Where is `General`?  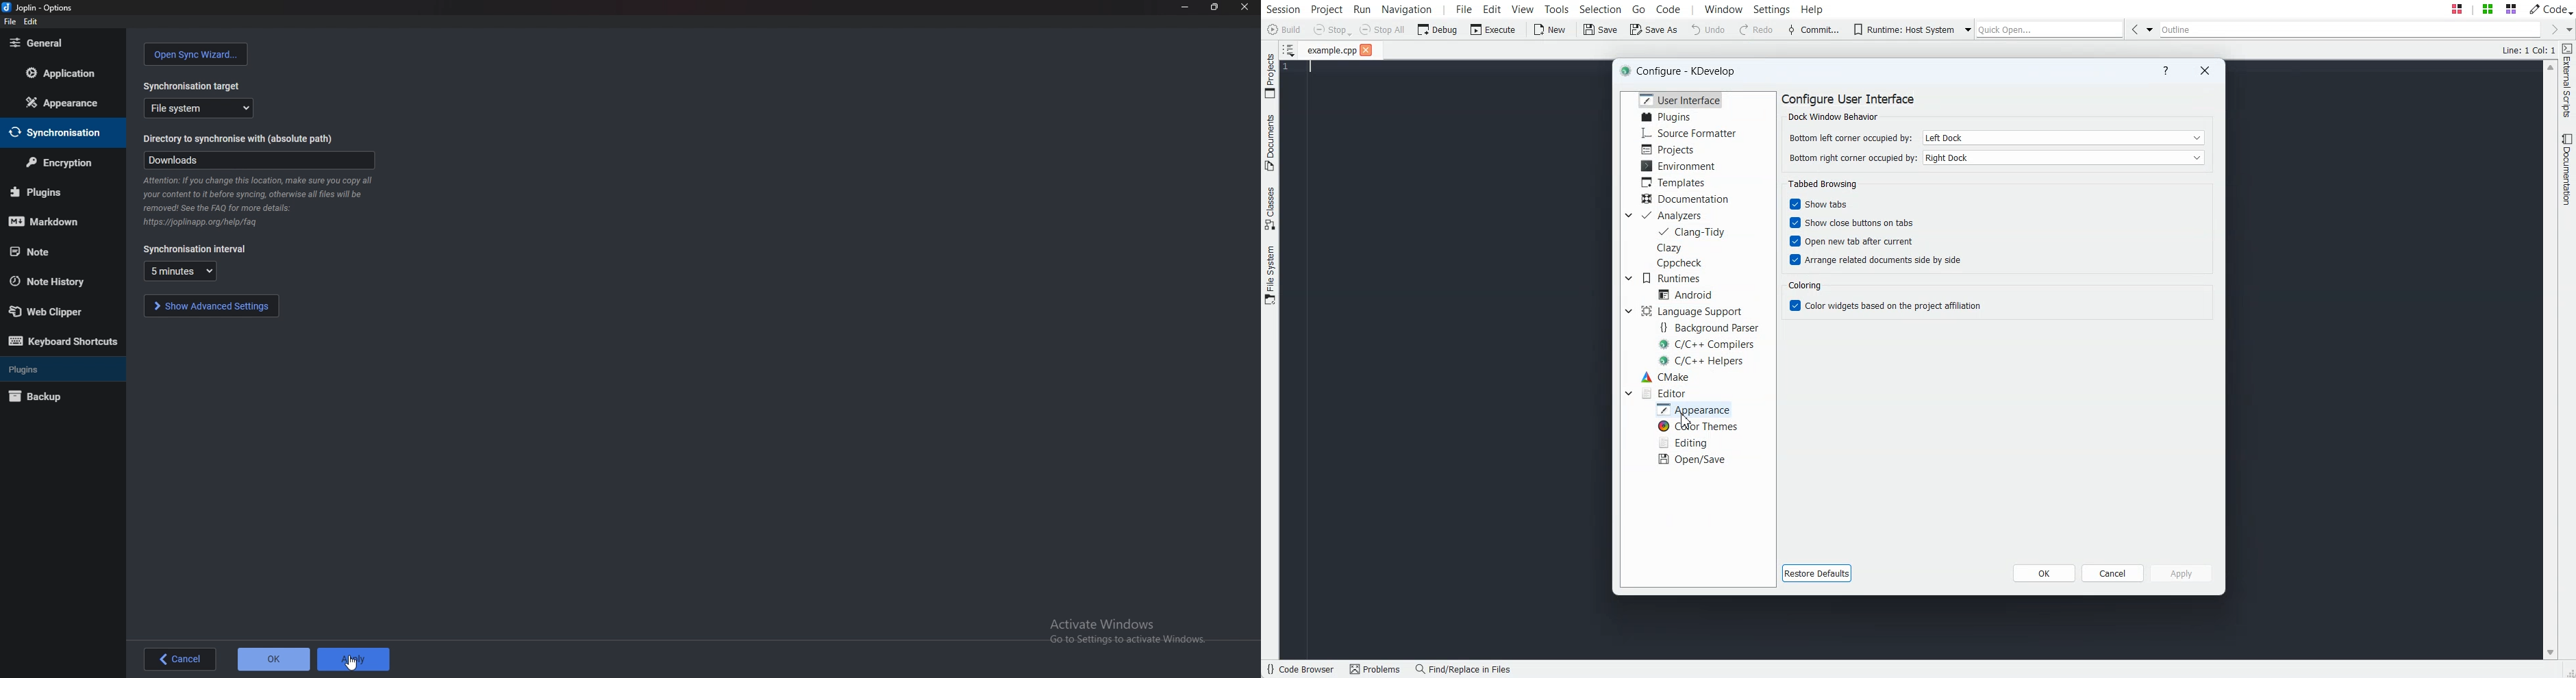 General is located at coordinates (61, 42).